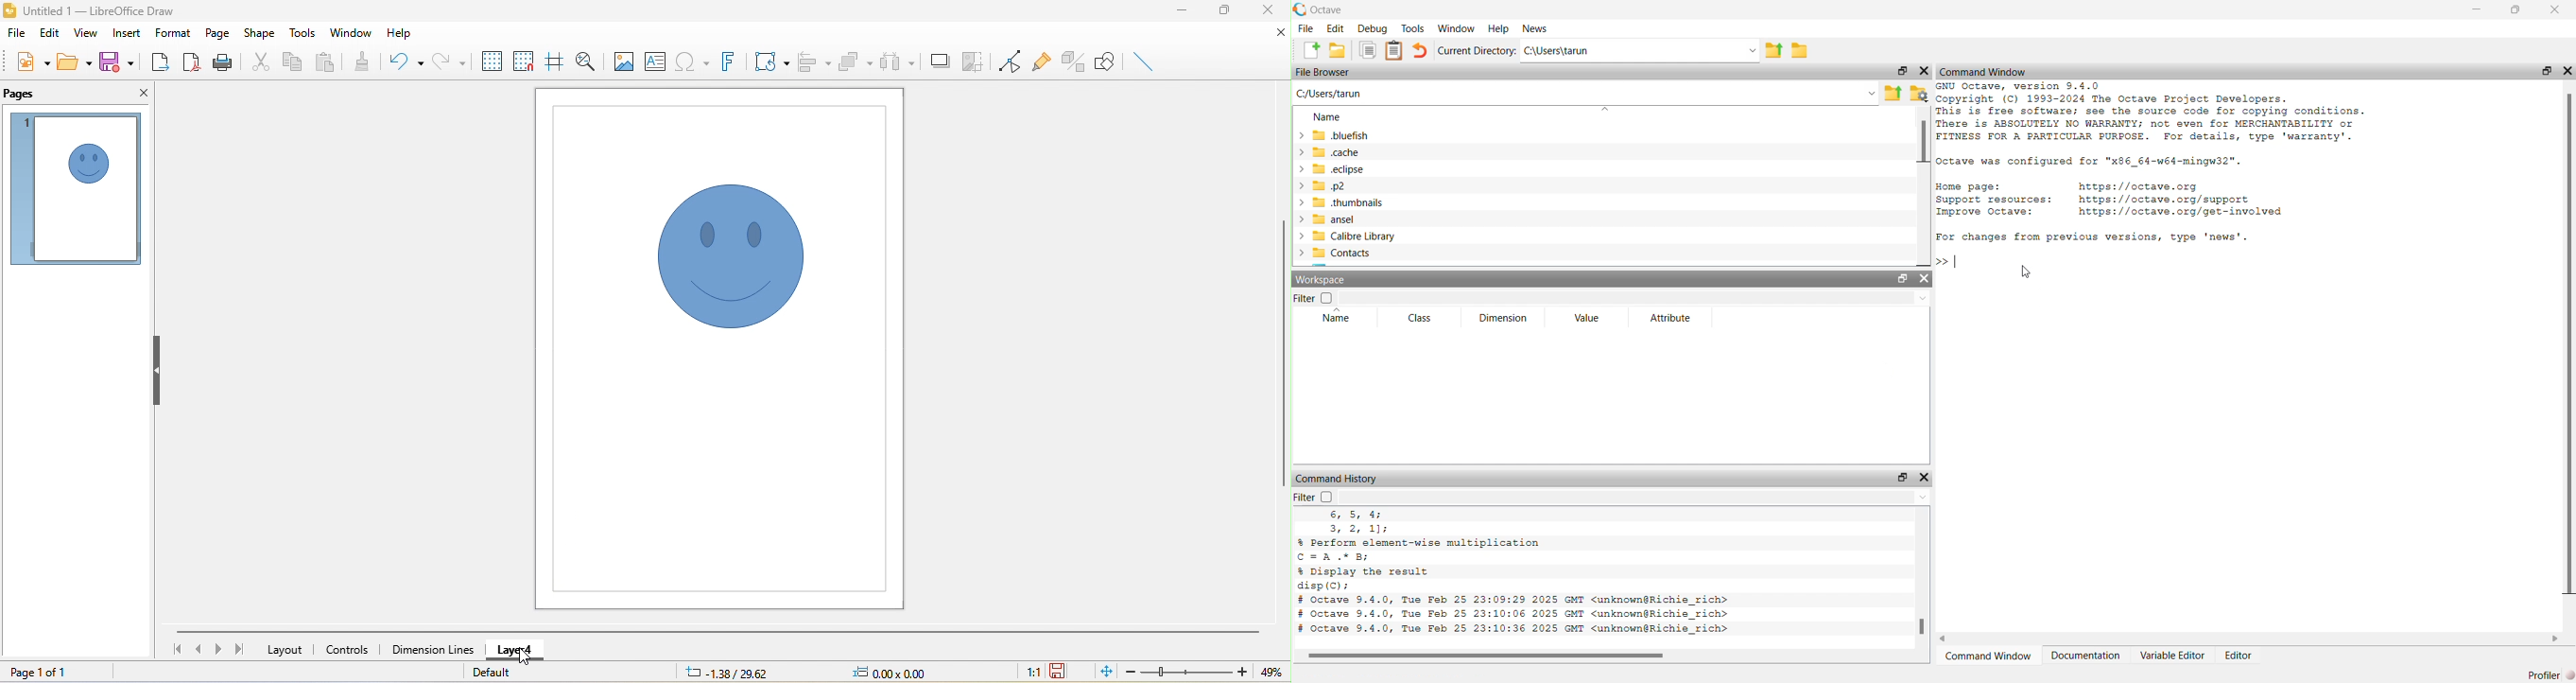  Describe the element at coordinates (1984, 71) in the screenshot. I see `Command Window` at that location.